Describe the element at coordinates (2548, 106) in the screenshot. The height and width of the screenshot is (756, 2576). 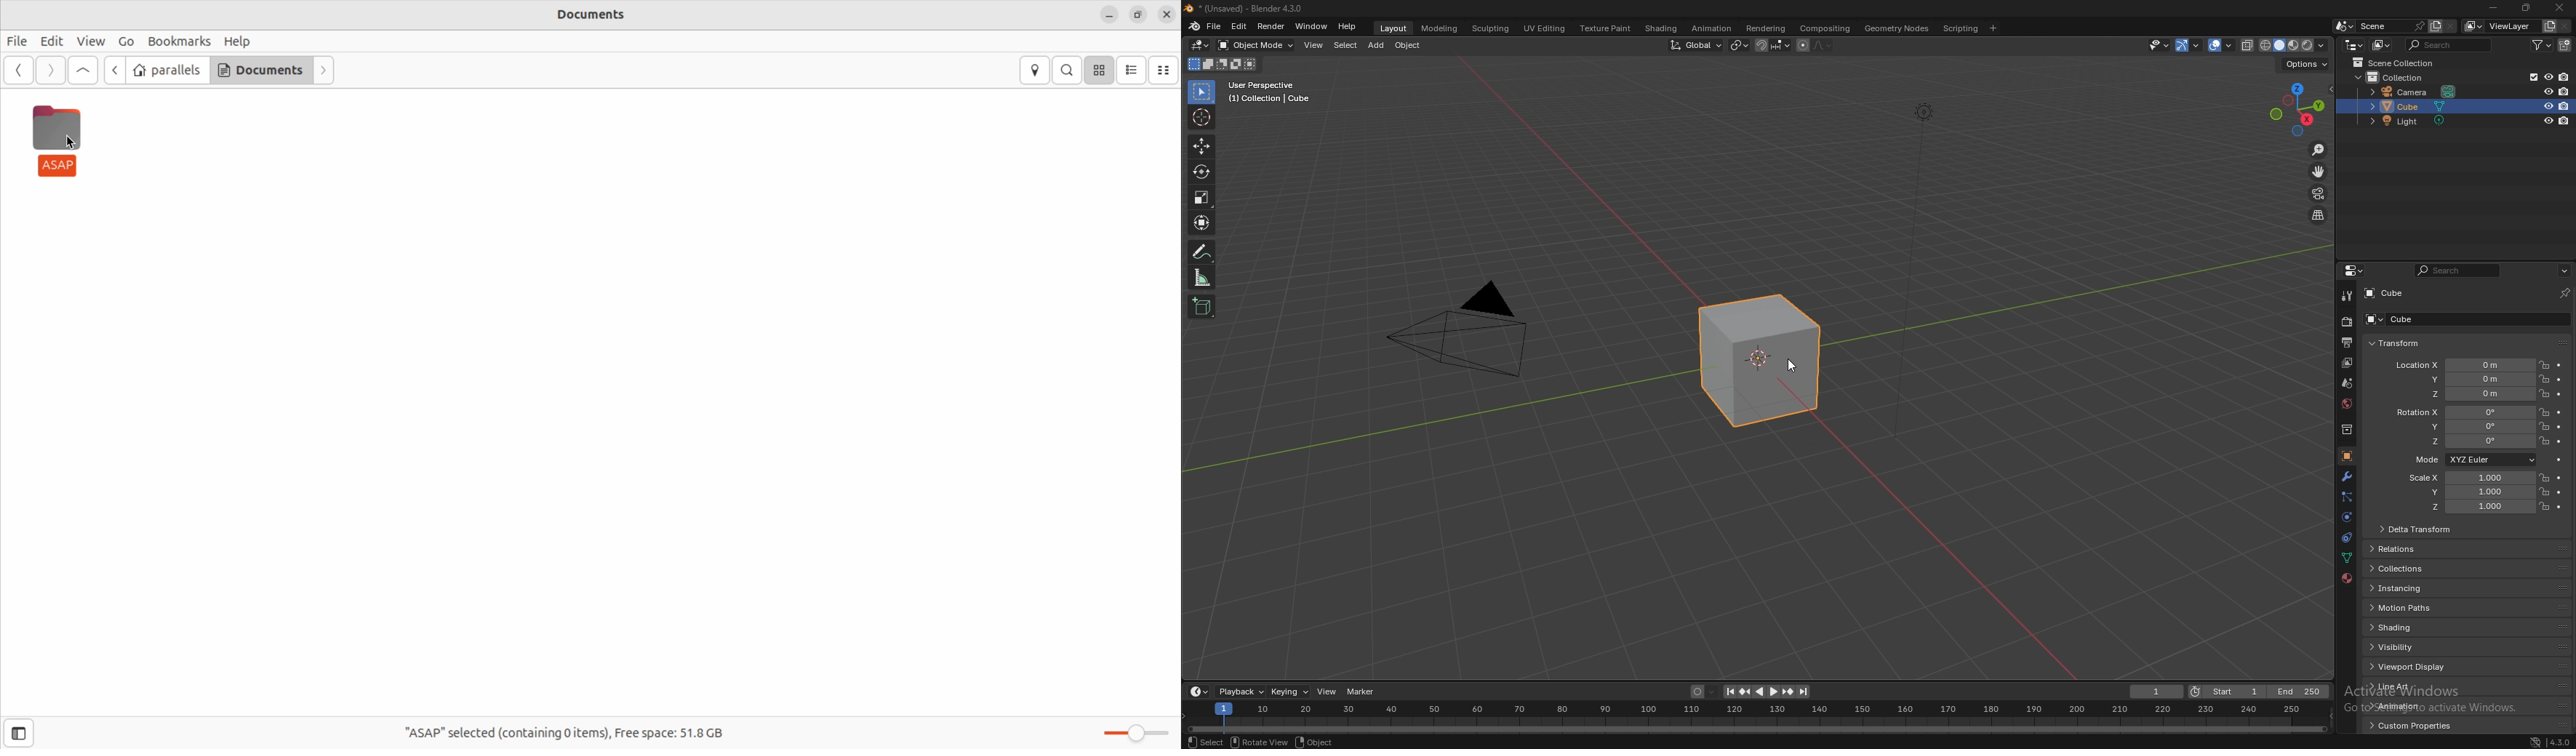
I see `hide in viewport` at that location.